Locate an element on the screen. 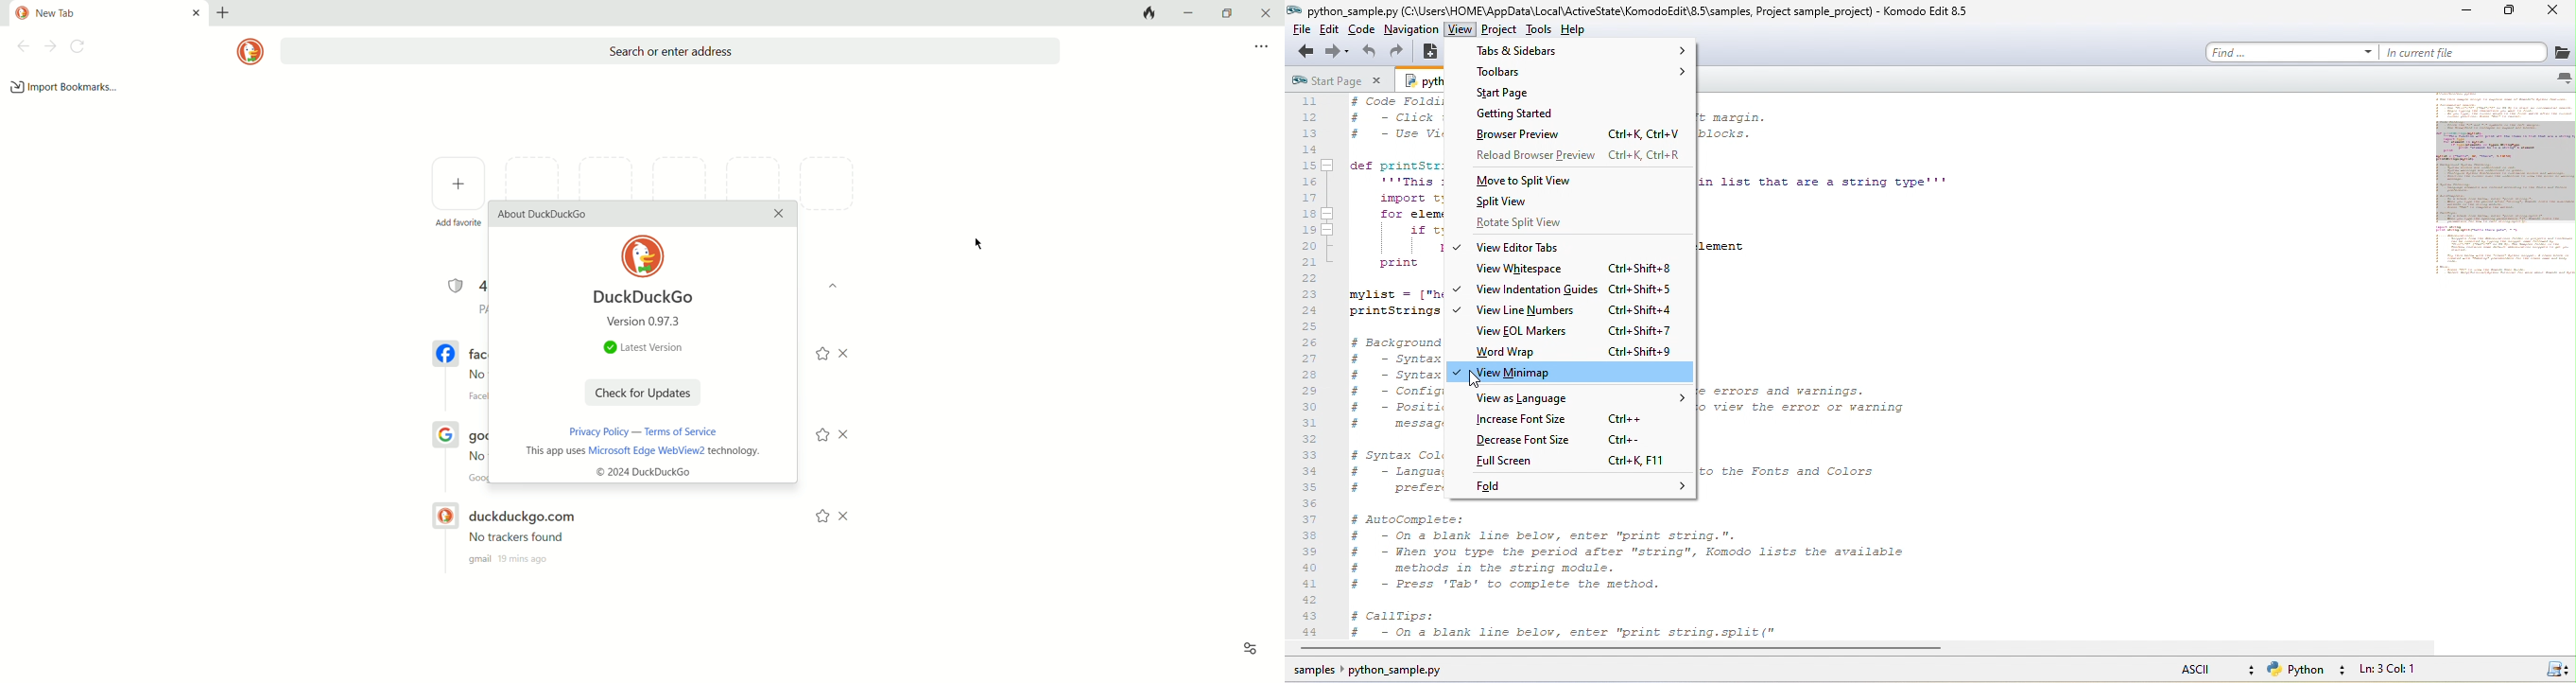  close is located at coordinates (777, 216).